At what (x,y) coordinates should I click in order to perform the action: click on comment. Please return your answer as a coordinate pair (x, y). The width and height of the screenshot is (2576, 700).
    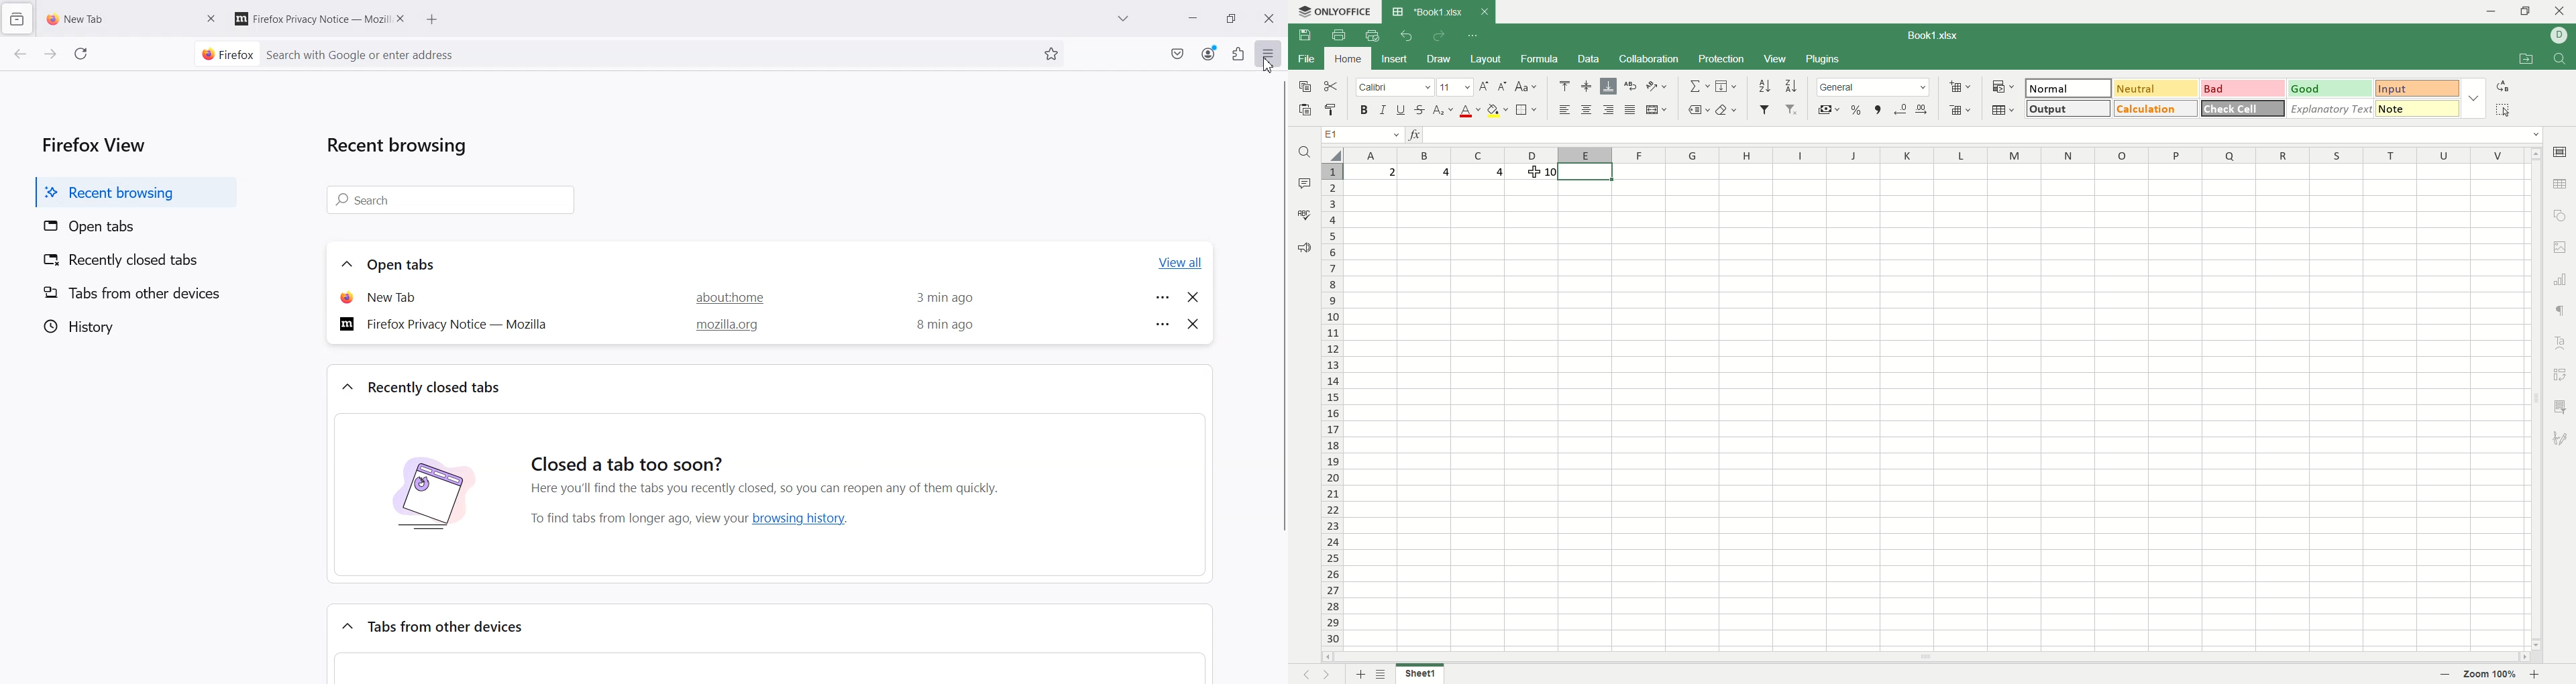
    Looking at the image, I should click on (1305, 183).